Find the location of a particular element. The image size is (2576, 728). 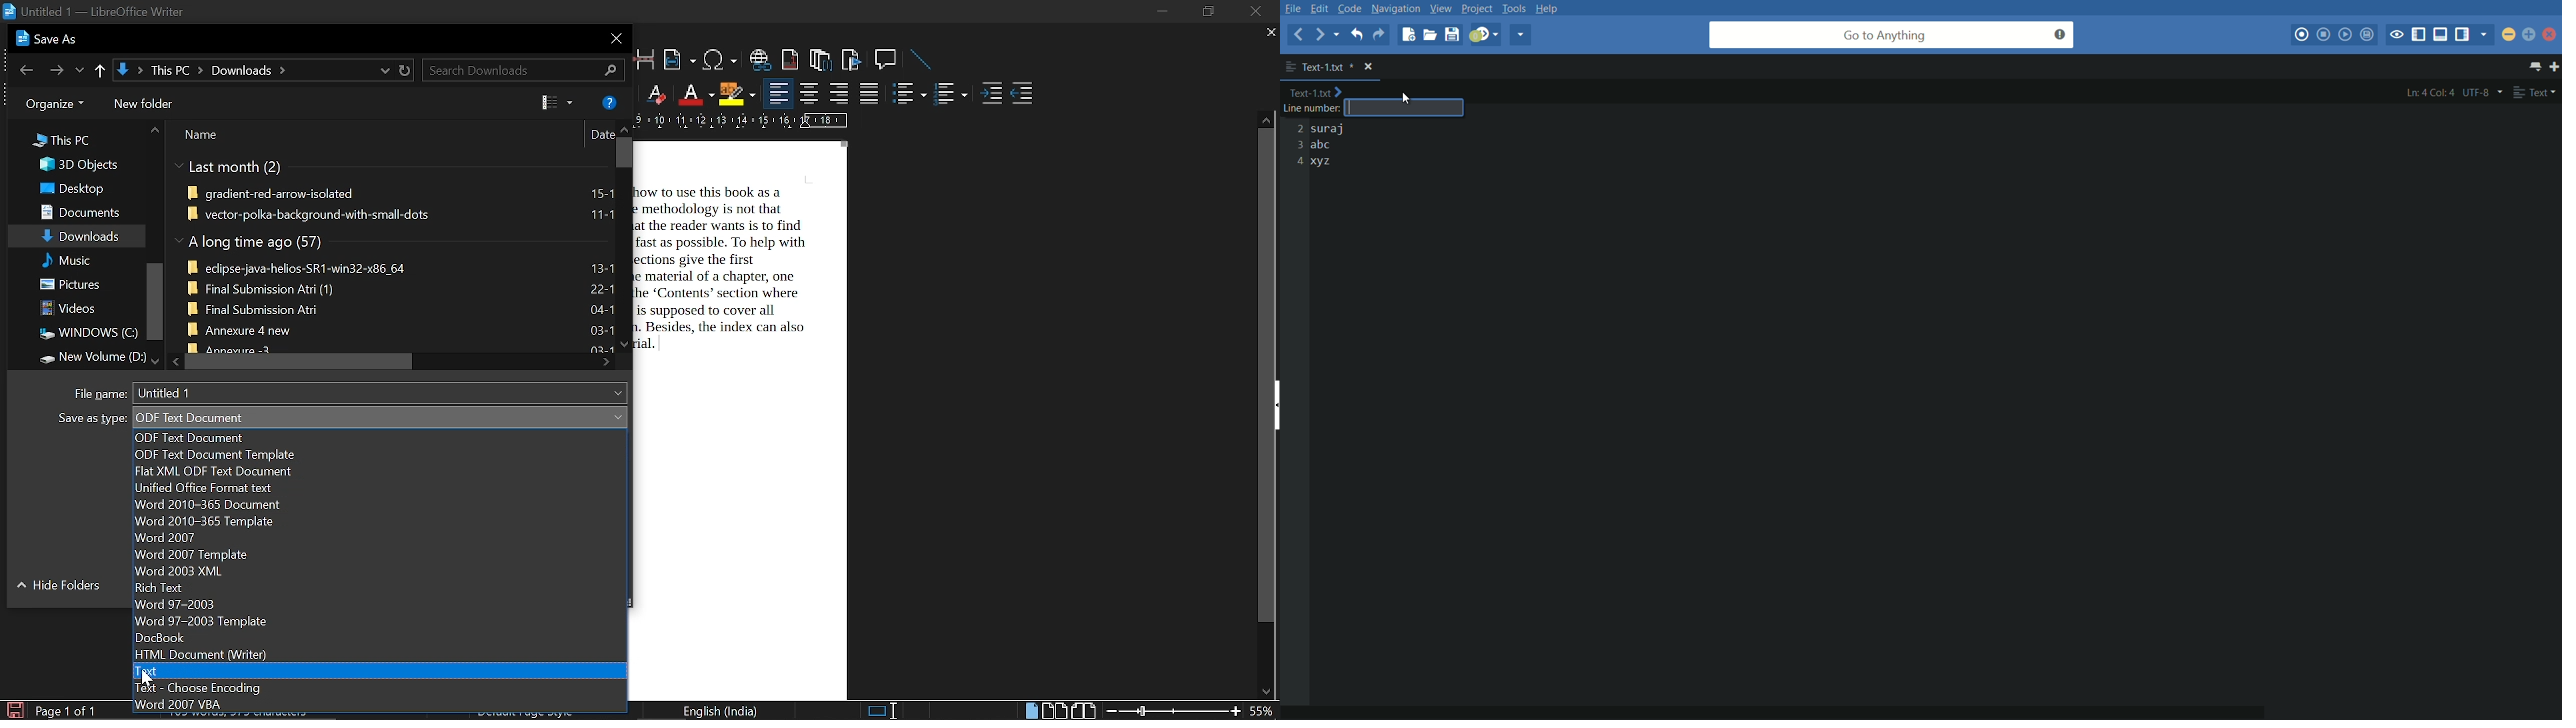

highlight is located at coordinates (736, 95).